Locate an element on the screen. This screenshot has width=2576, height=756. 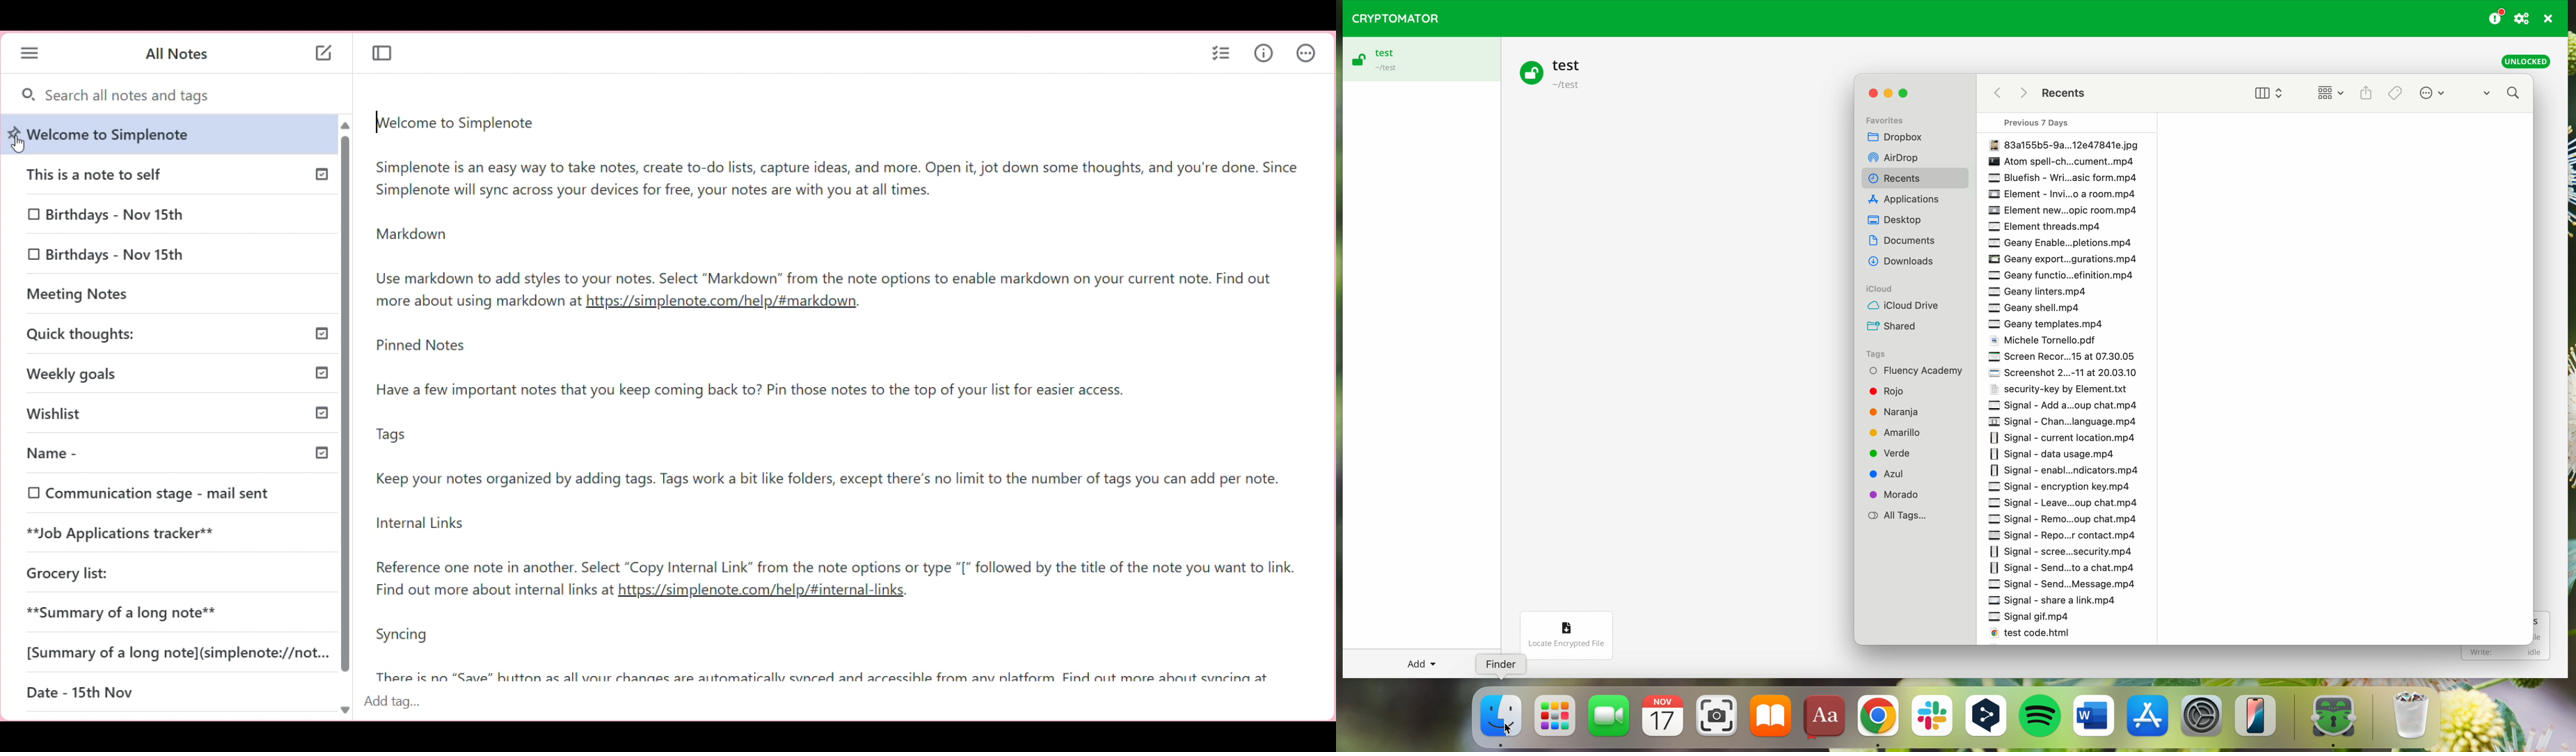
Security-key is located at coordinates (2062, 391).